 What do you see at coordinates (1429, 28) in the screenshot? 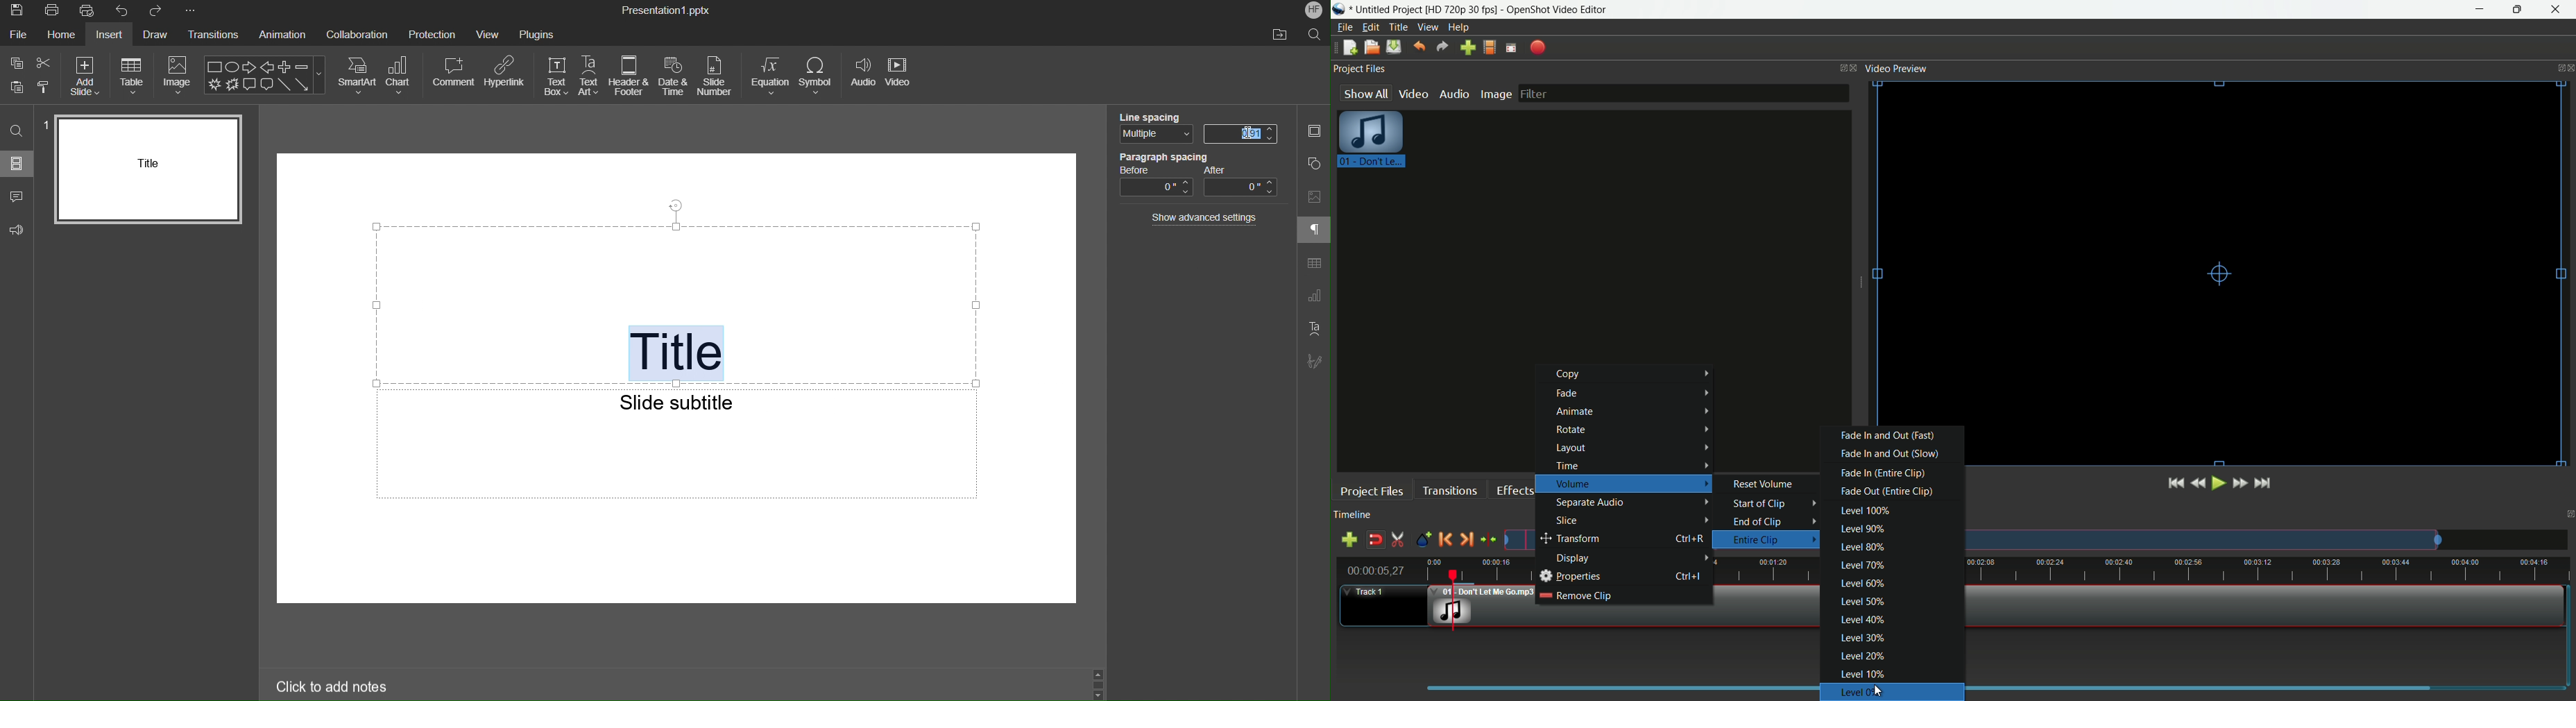
I see `view menu` at bounding box center [1429, 28].